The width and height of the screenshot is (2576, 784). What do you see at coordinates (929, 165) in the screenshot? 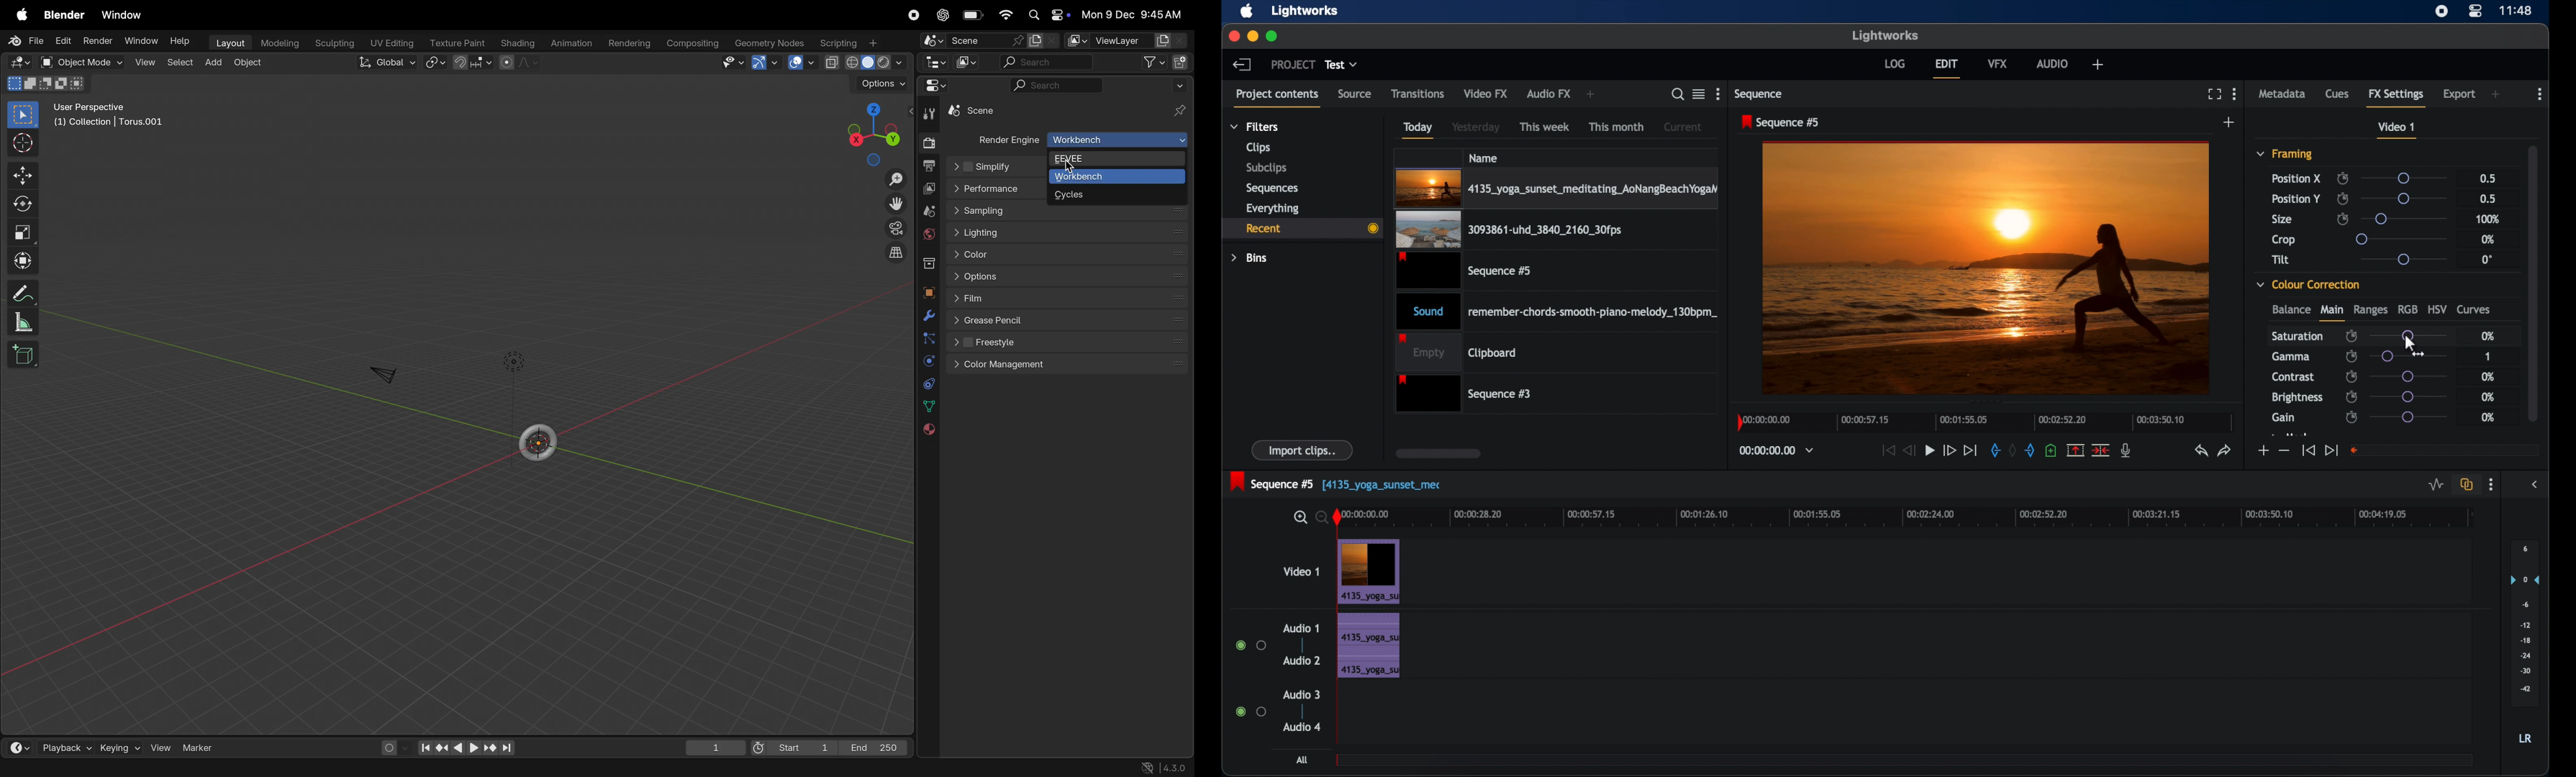
I see `output` at bounding box center [929, 165].